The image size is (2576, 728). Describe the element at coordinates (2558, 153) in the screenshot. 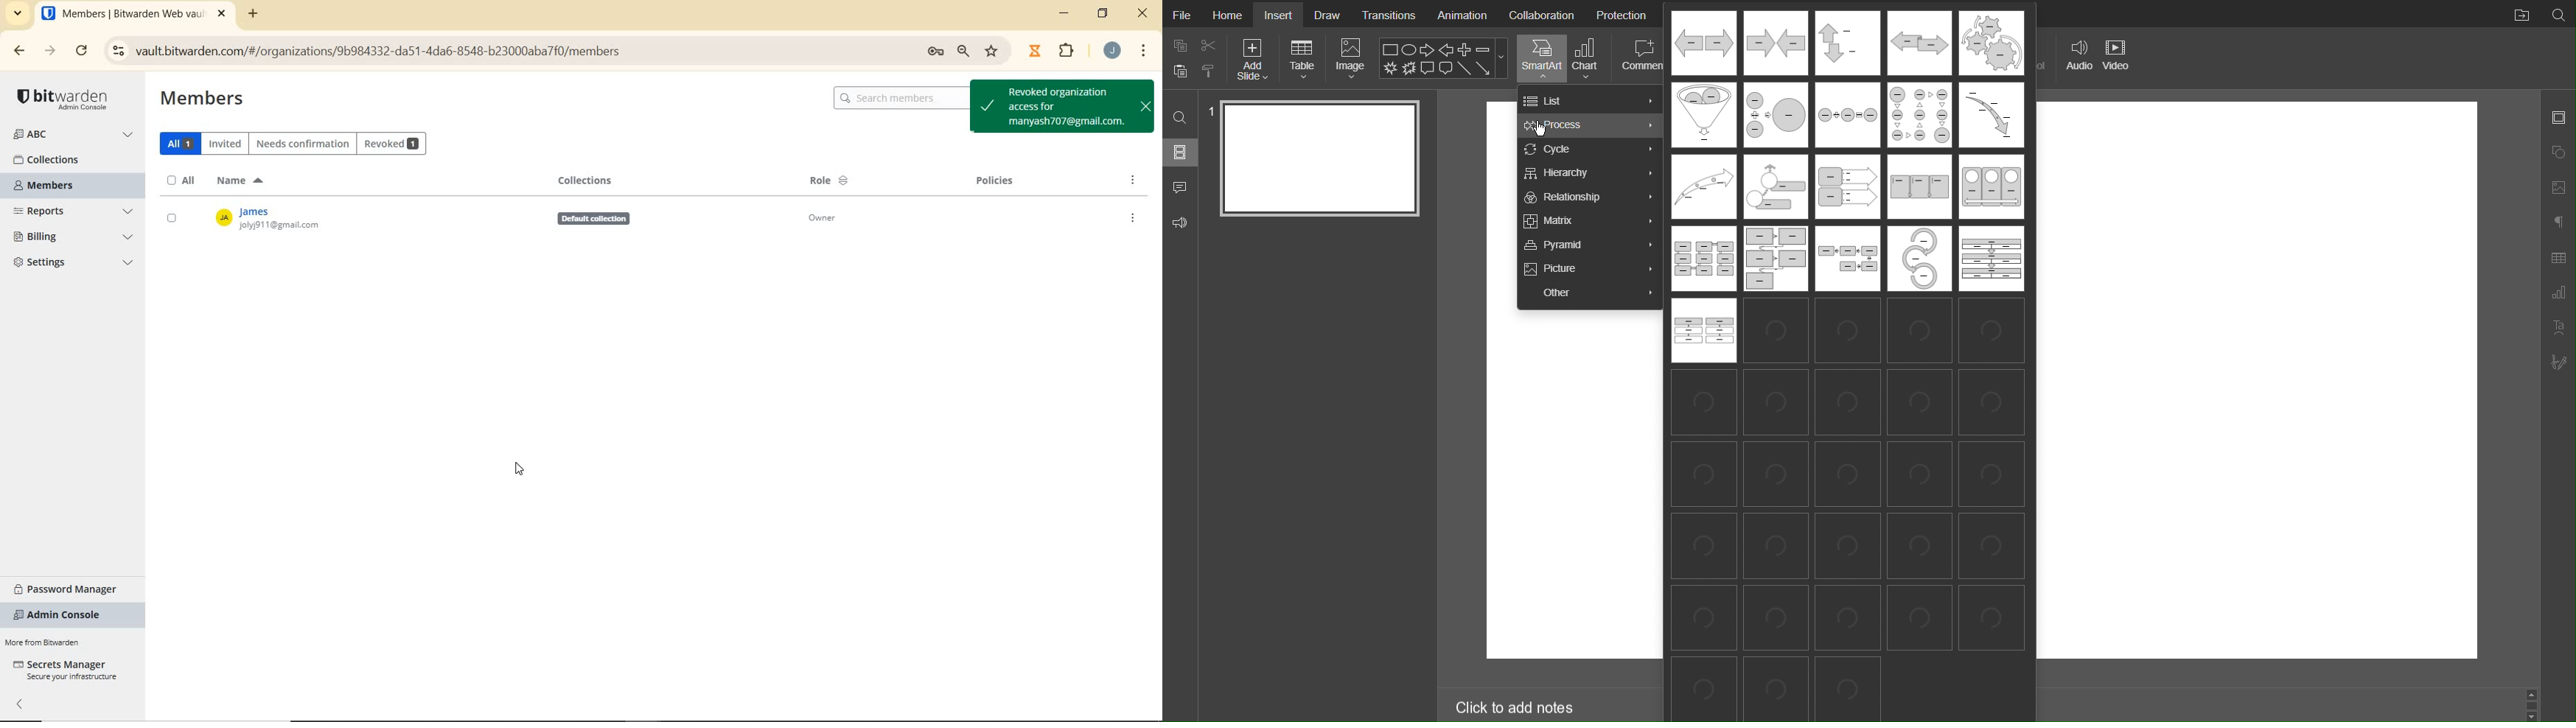

I see `Shape Settings` at that location.